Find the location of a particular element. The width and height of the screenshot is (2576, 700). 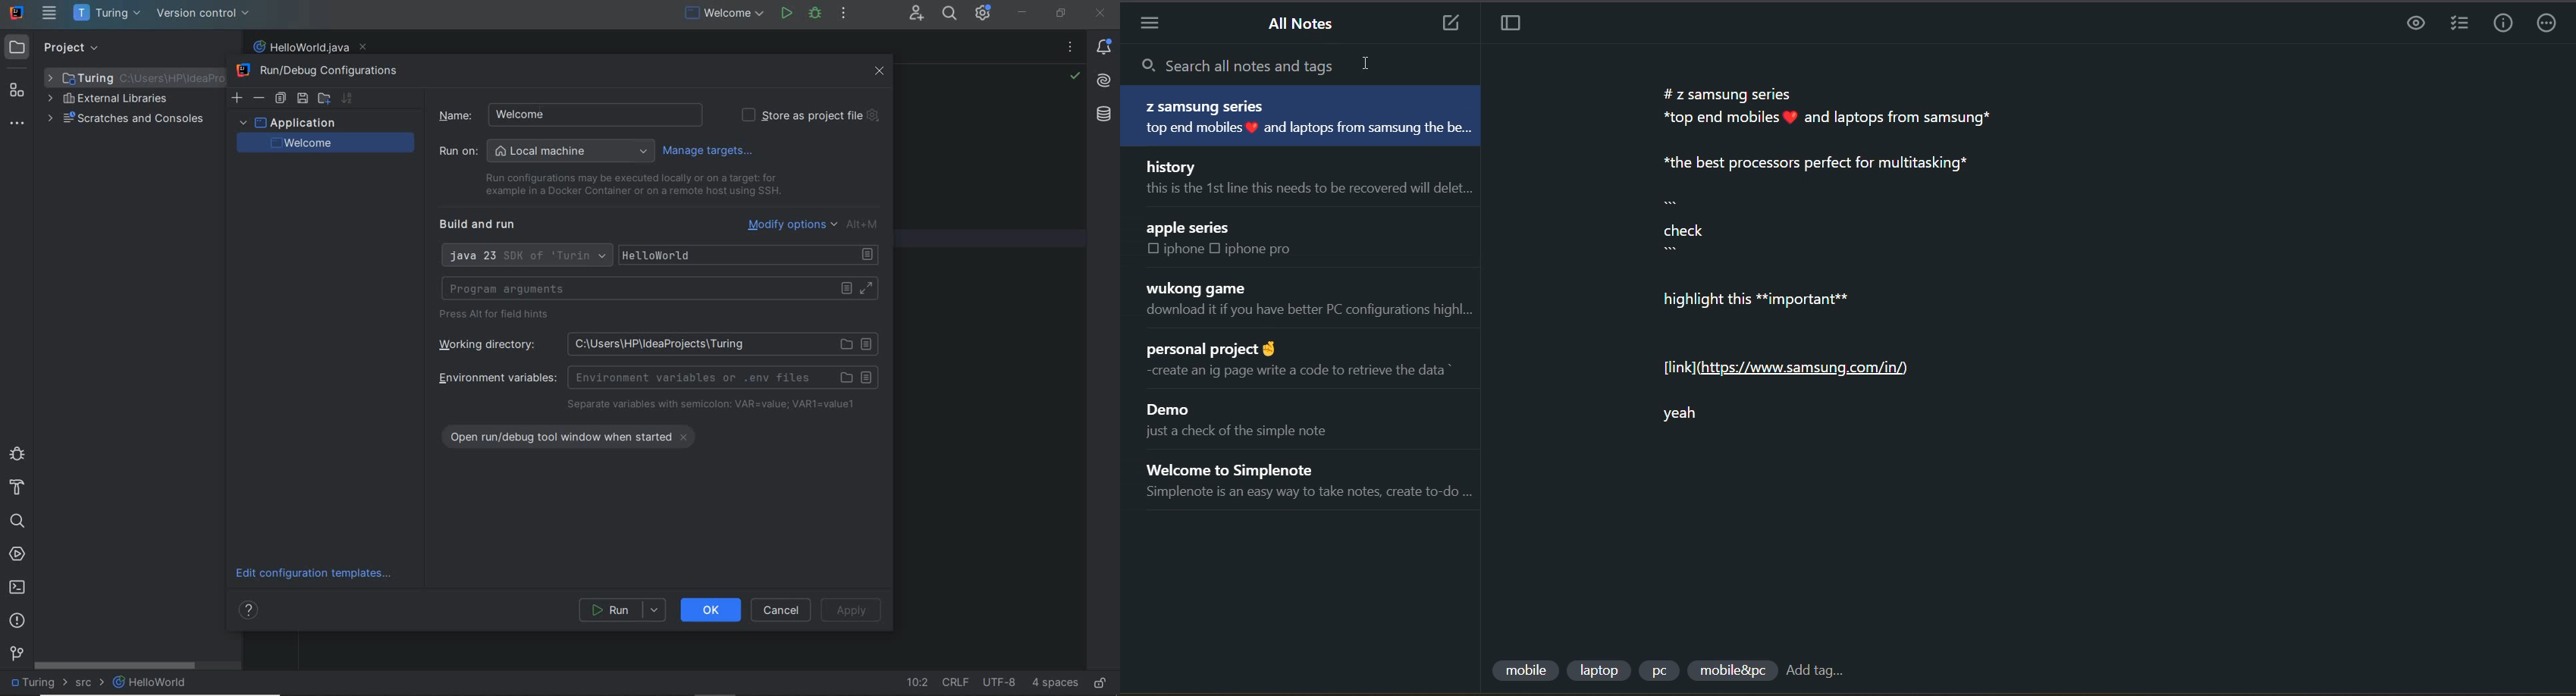

mobile is located at coordinates (1523, 666).